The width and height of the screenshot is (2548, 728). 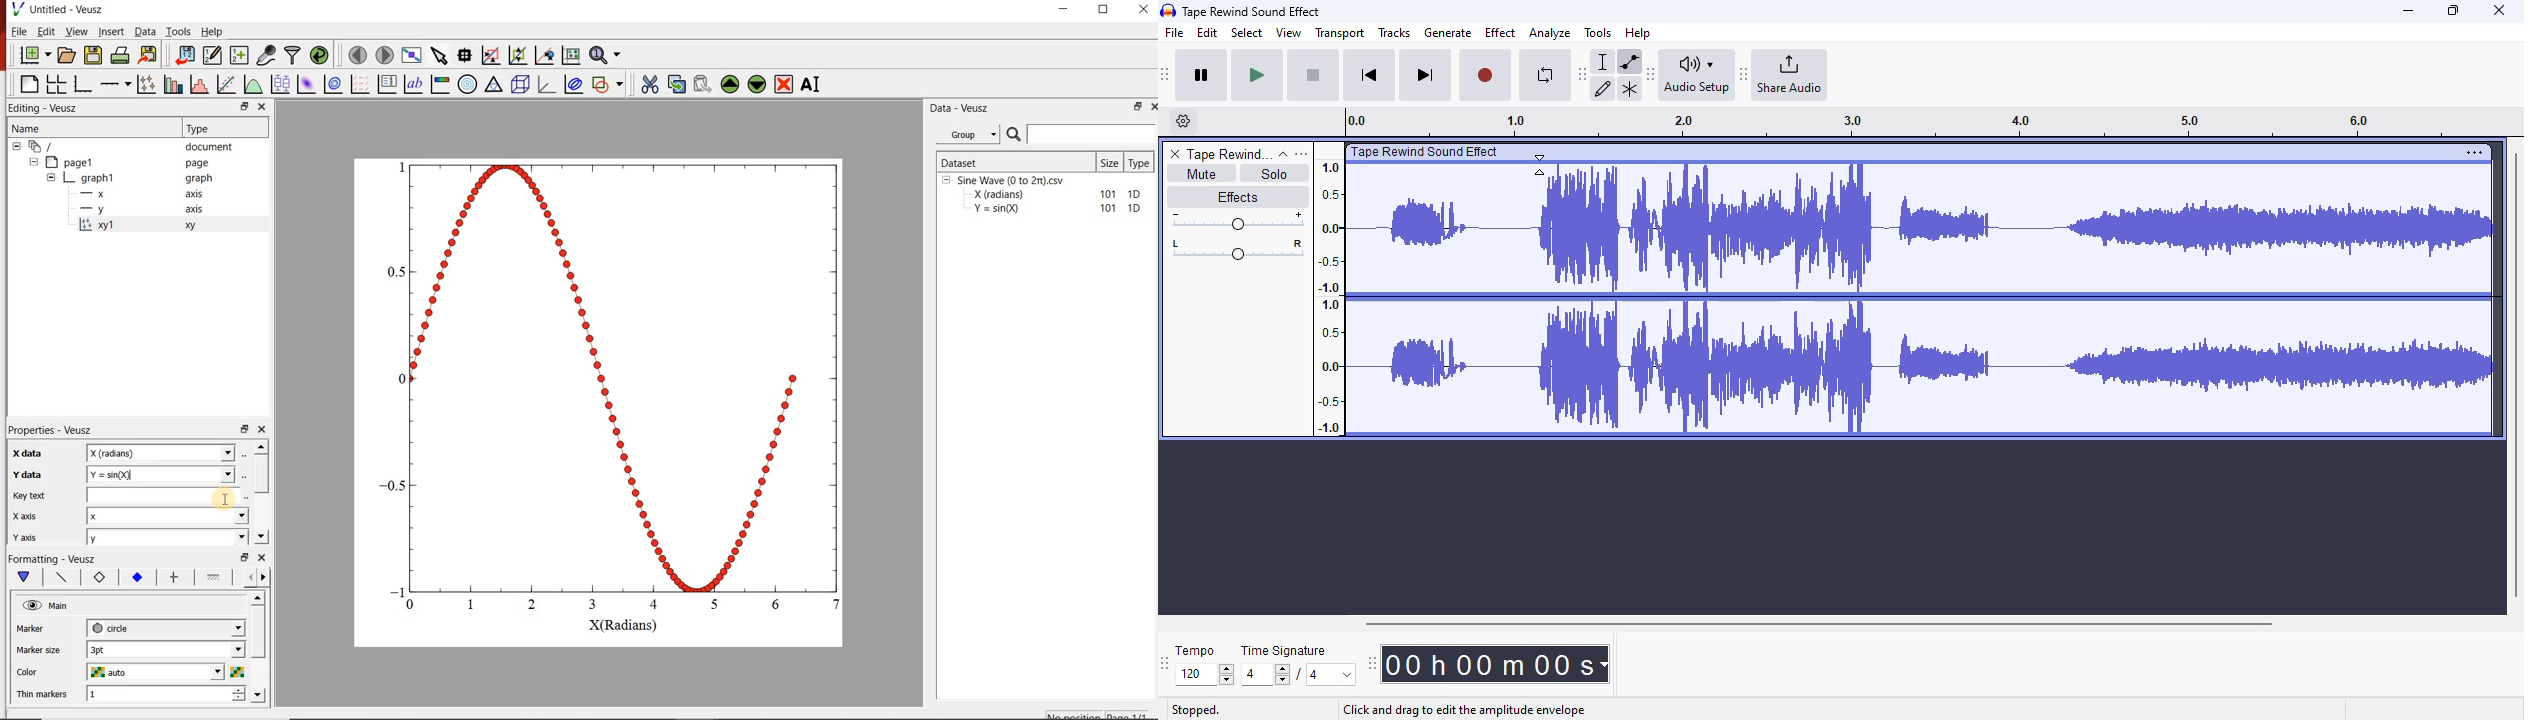 What do you see at coordinates (388, 83) in the screenshot?
I see `plot key` at bounding box center [388, 83].